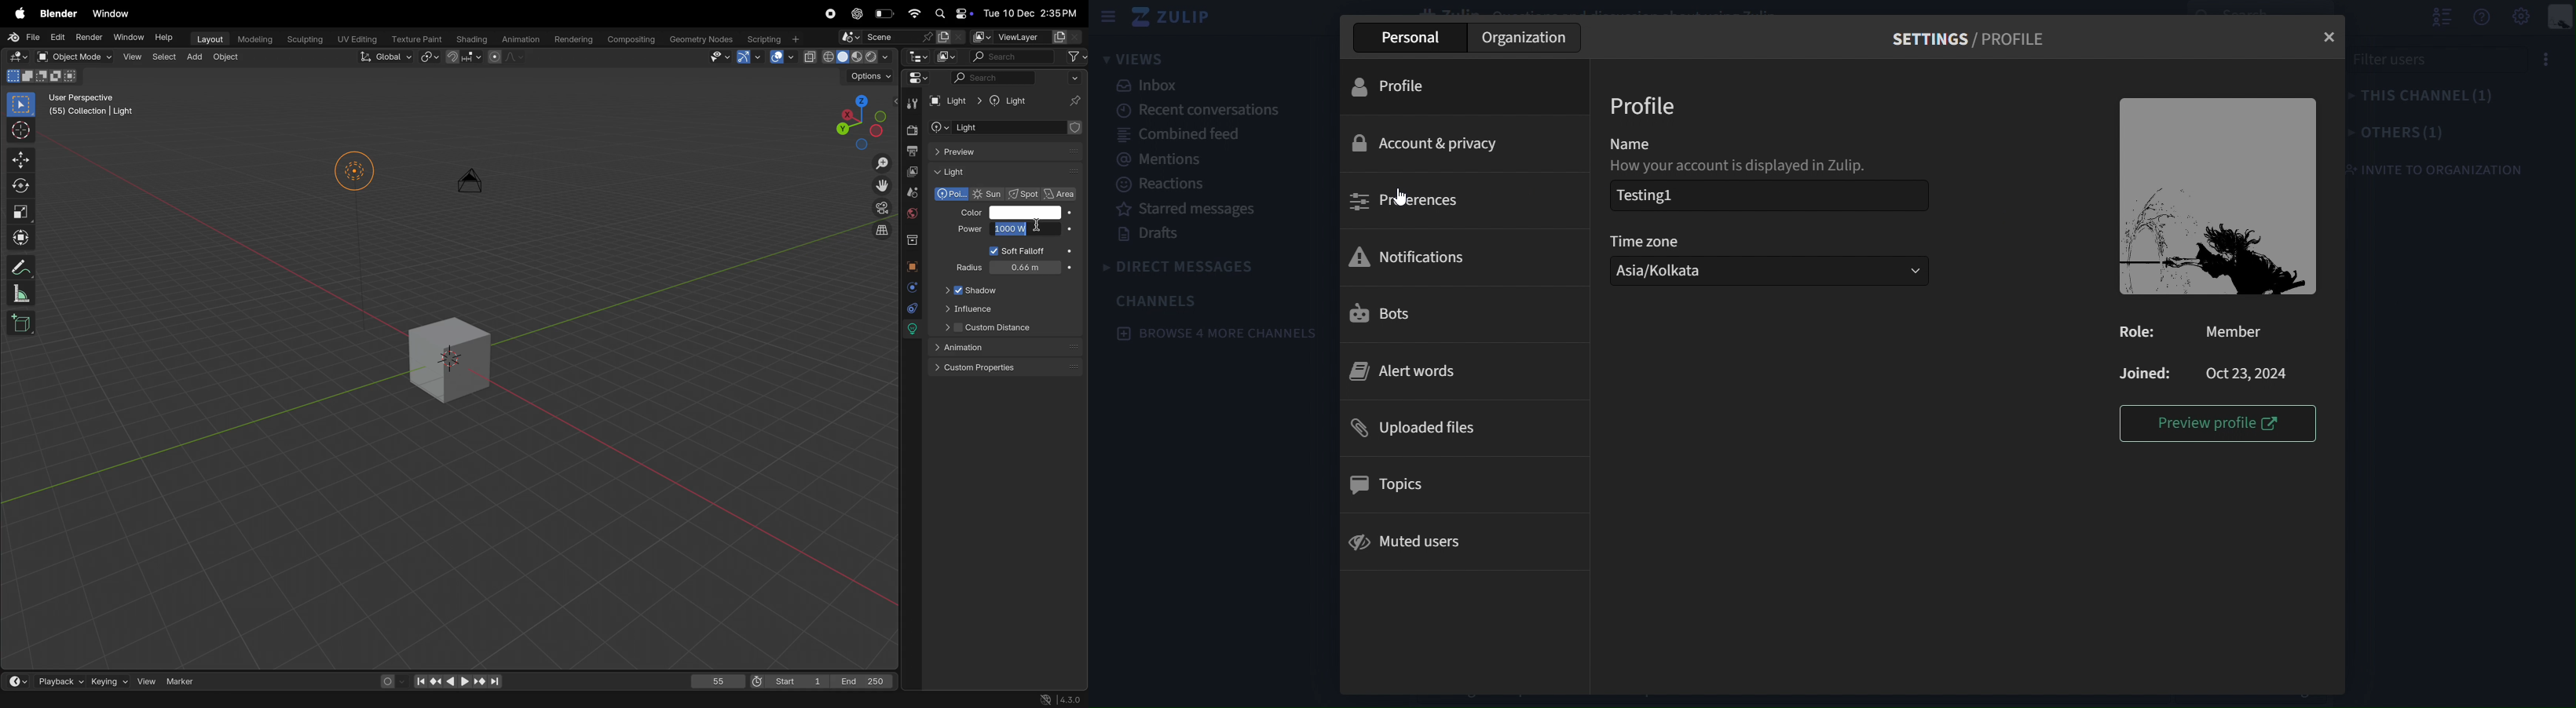 Image resolution: width=2576 pixels, height=728 pixels. Describe the element at coordinates (1462, 370) in the screenshot. I see `alert words` at that location.